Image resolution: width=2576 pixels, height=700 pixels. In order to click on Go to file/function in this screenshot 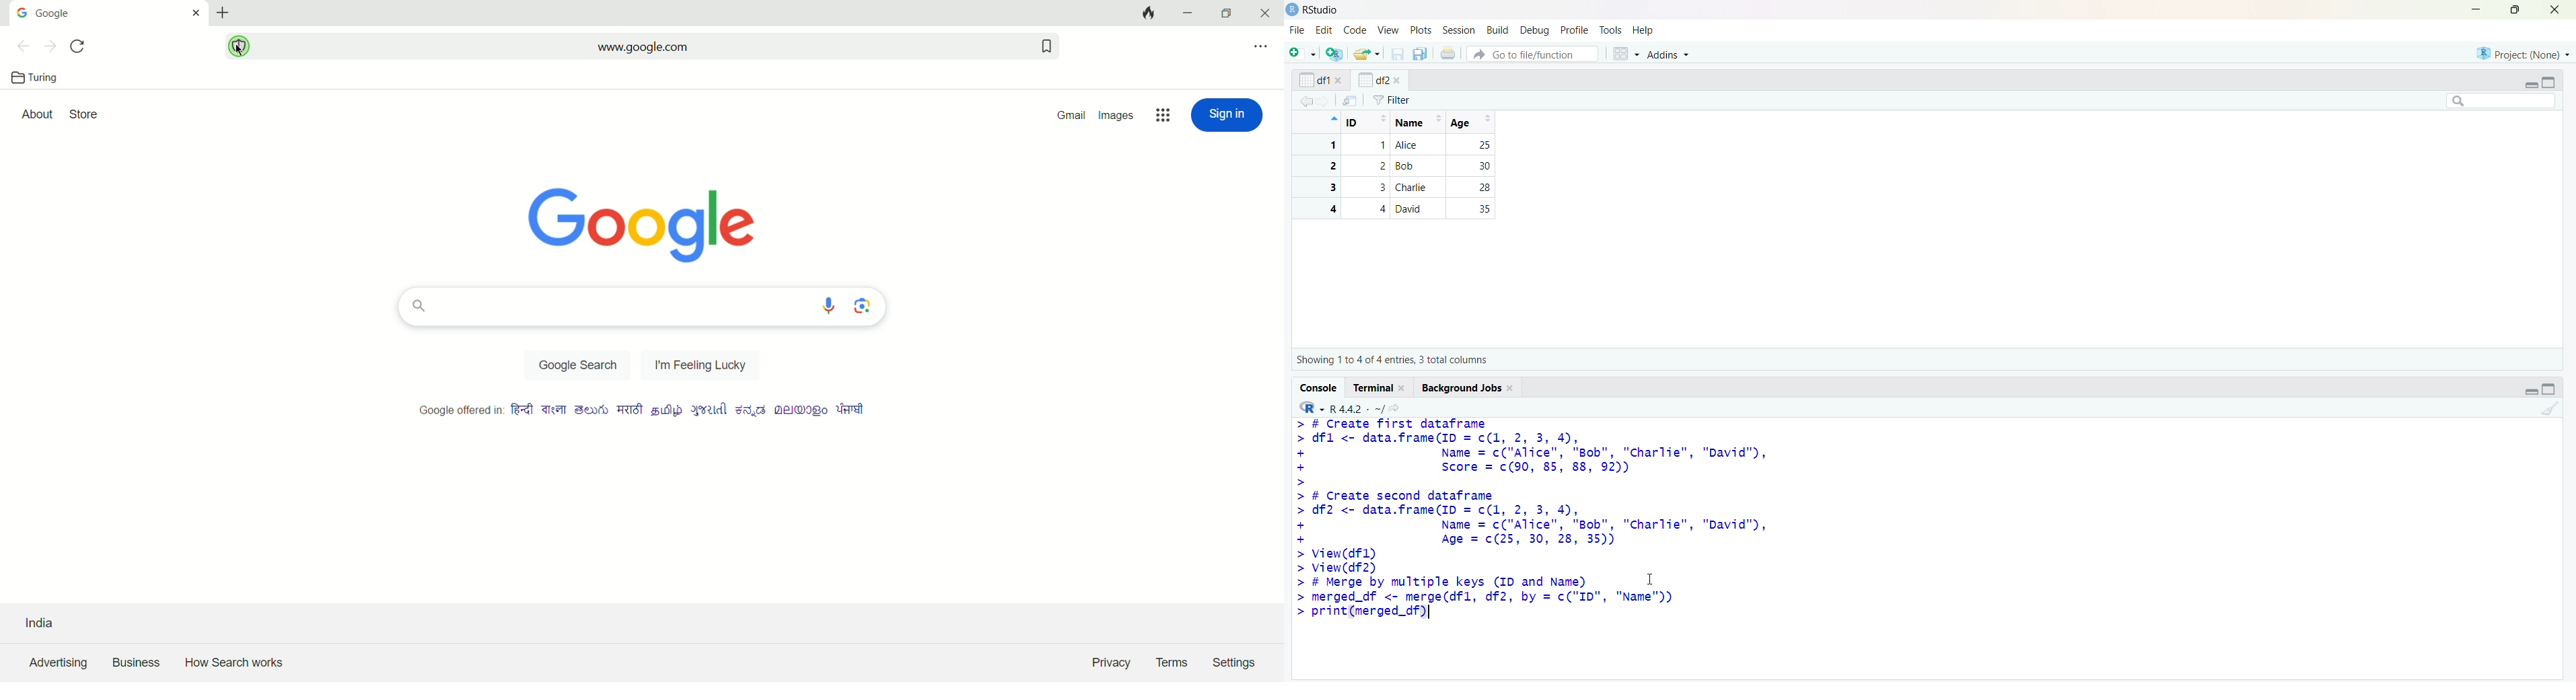, I will do `click(1533, 54)`.